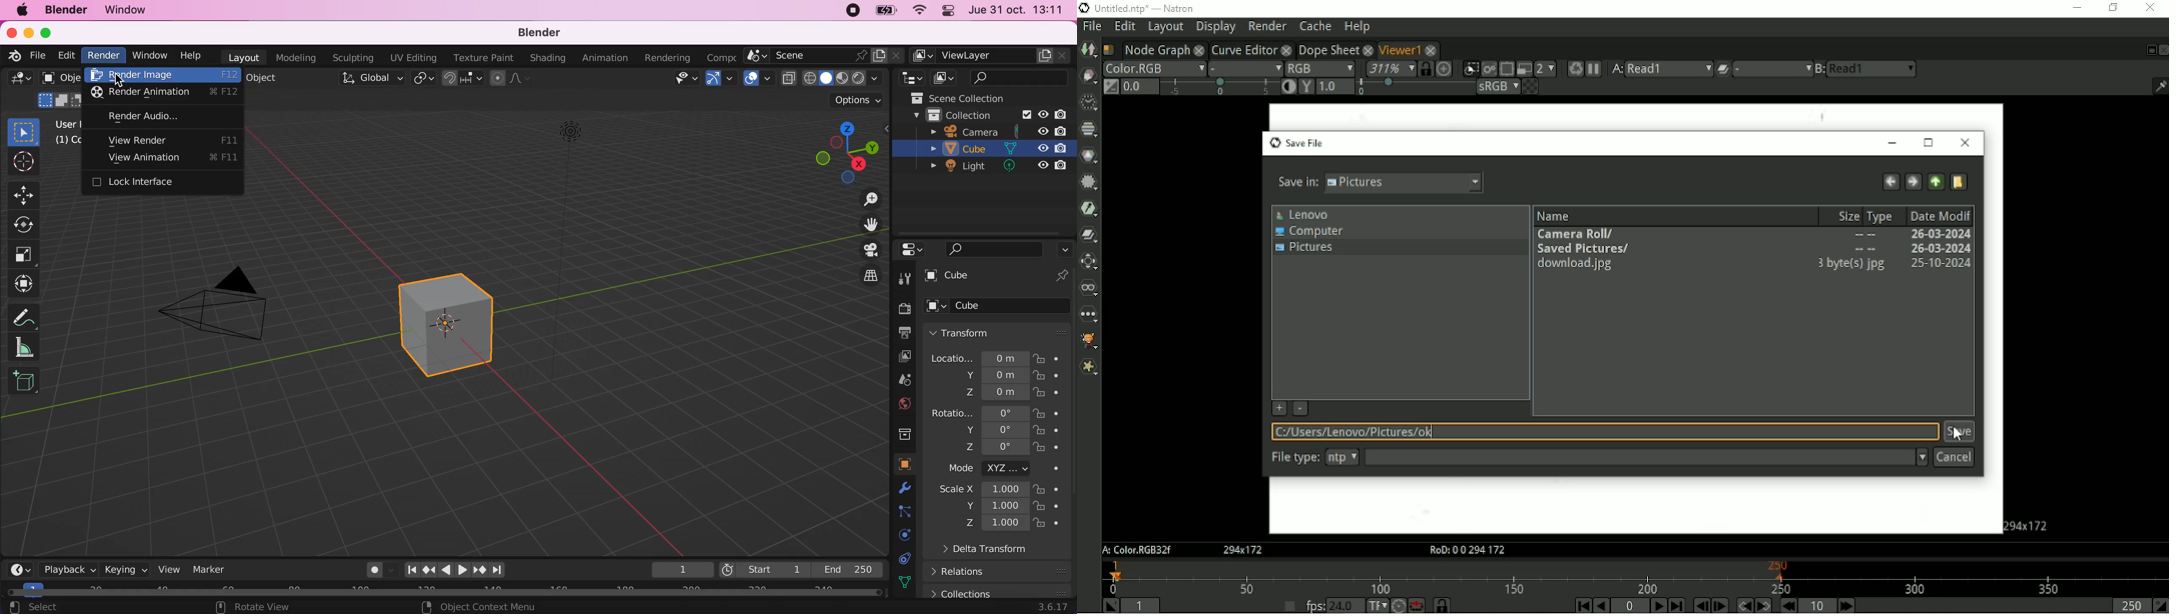 This screenshot has width=2184, height=616. What do you see at coordinates (901, 534) in the screenshot?
I see `physics` at bounding box center [901, 534].